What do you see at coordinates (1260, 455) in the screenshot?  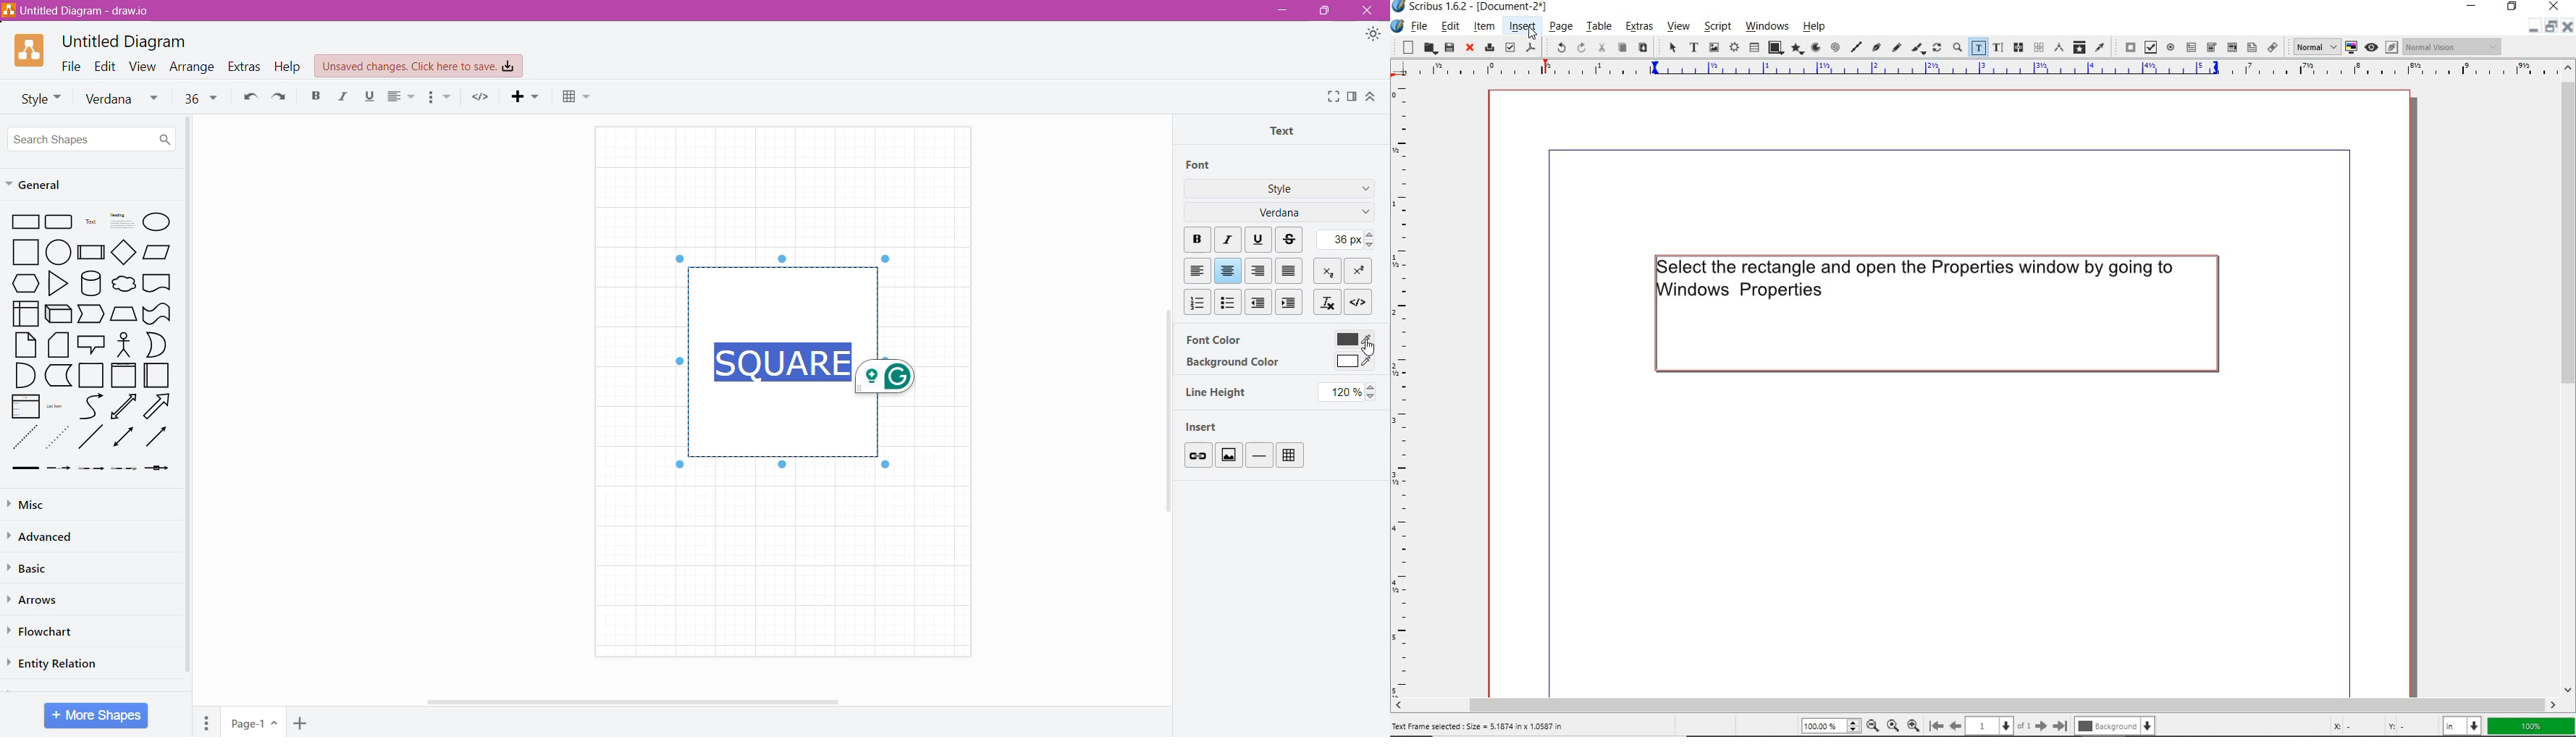 I see `Insert Horizontal Line` at bounding box center [1260, 455].